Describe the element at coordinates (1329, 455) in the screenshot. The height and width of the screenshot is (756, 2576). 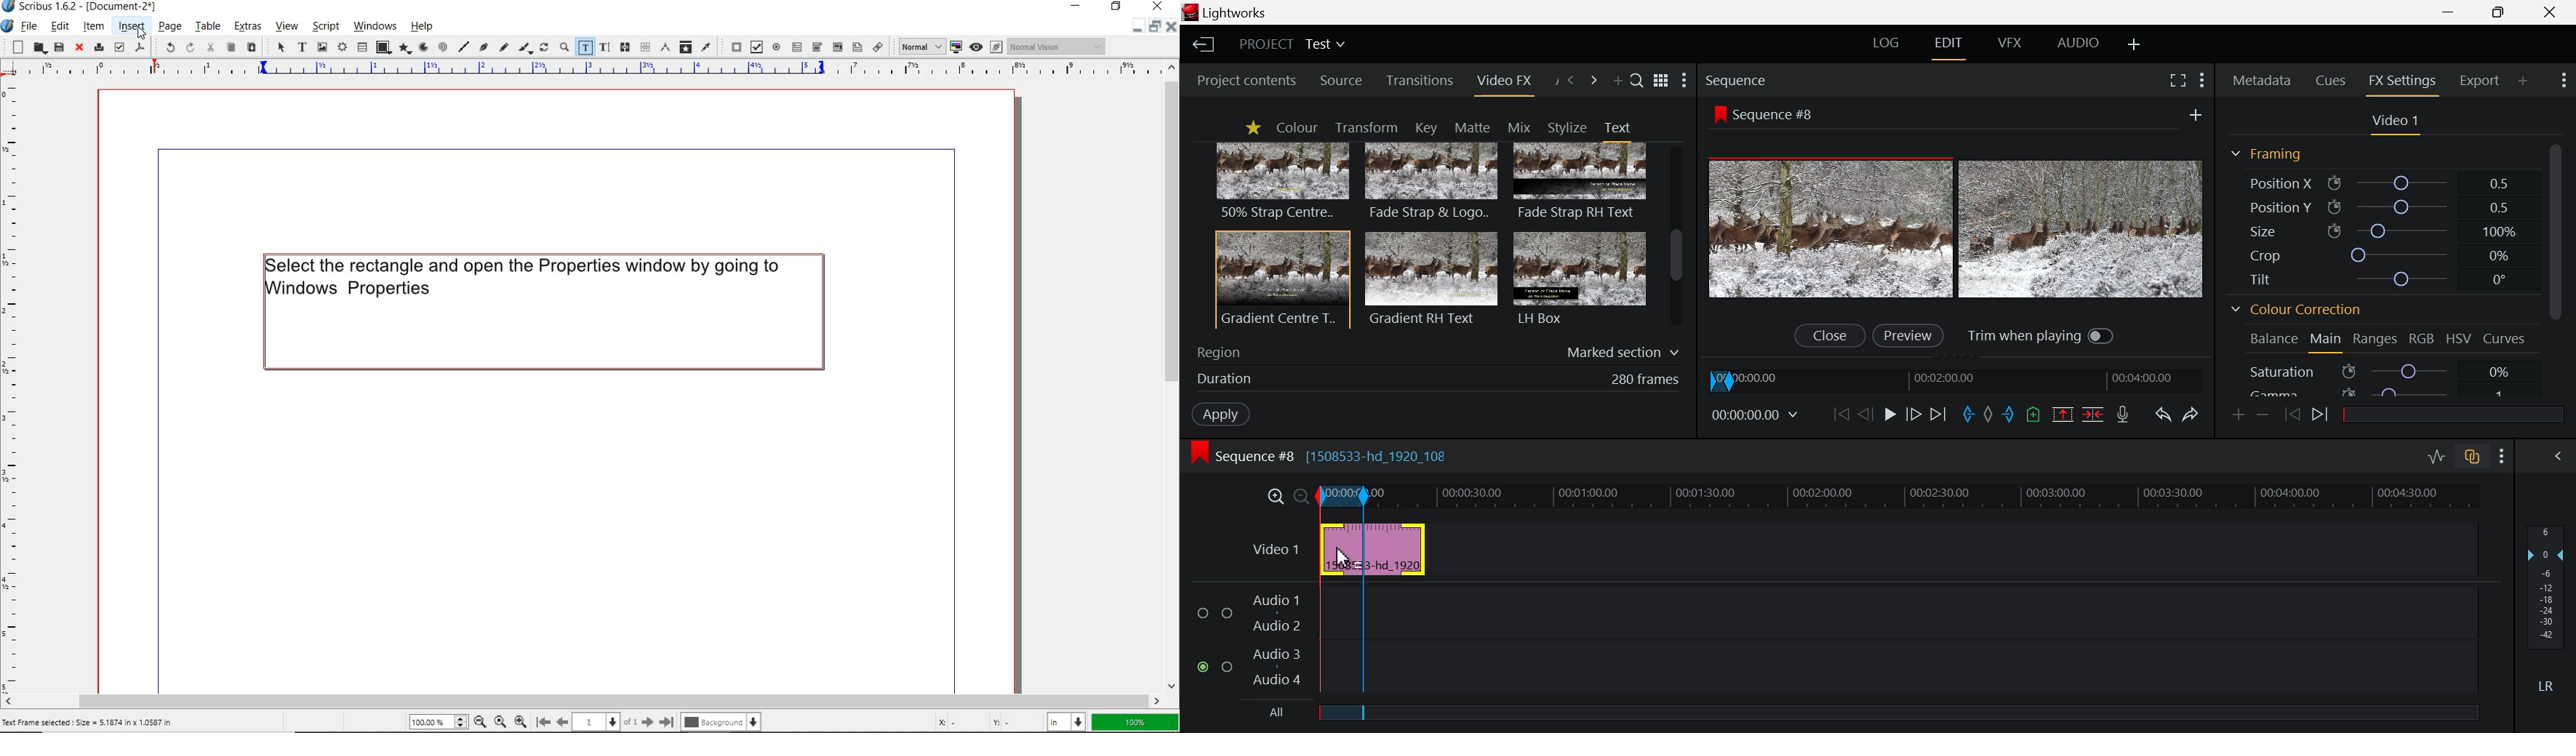
I see `Sequence #8 [1508533-hd_1920_108` at that location.